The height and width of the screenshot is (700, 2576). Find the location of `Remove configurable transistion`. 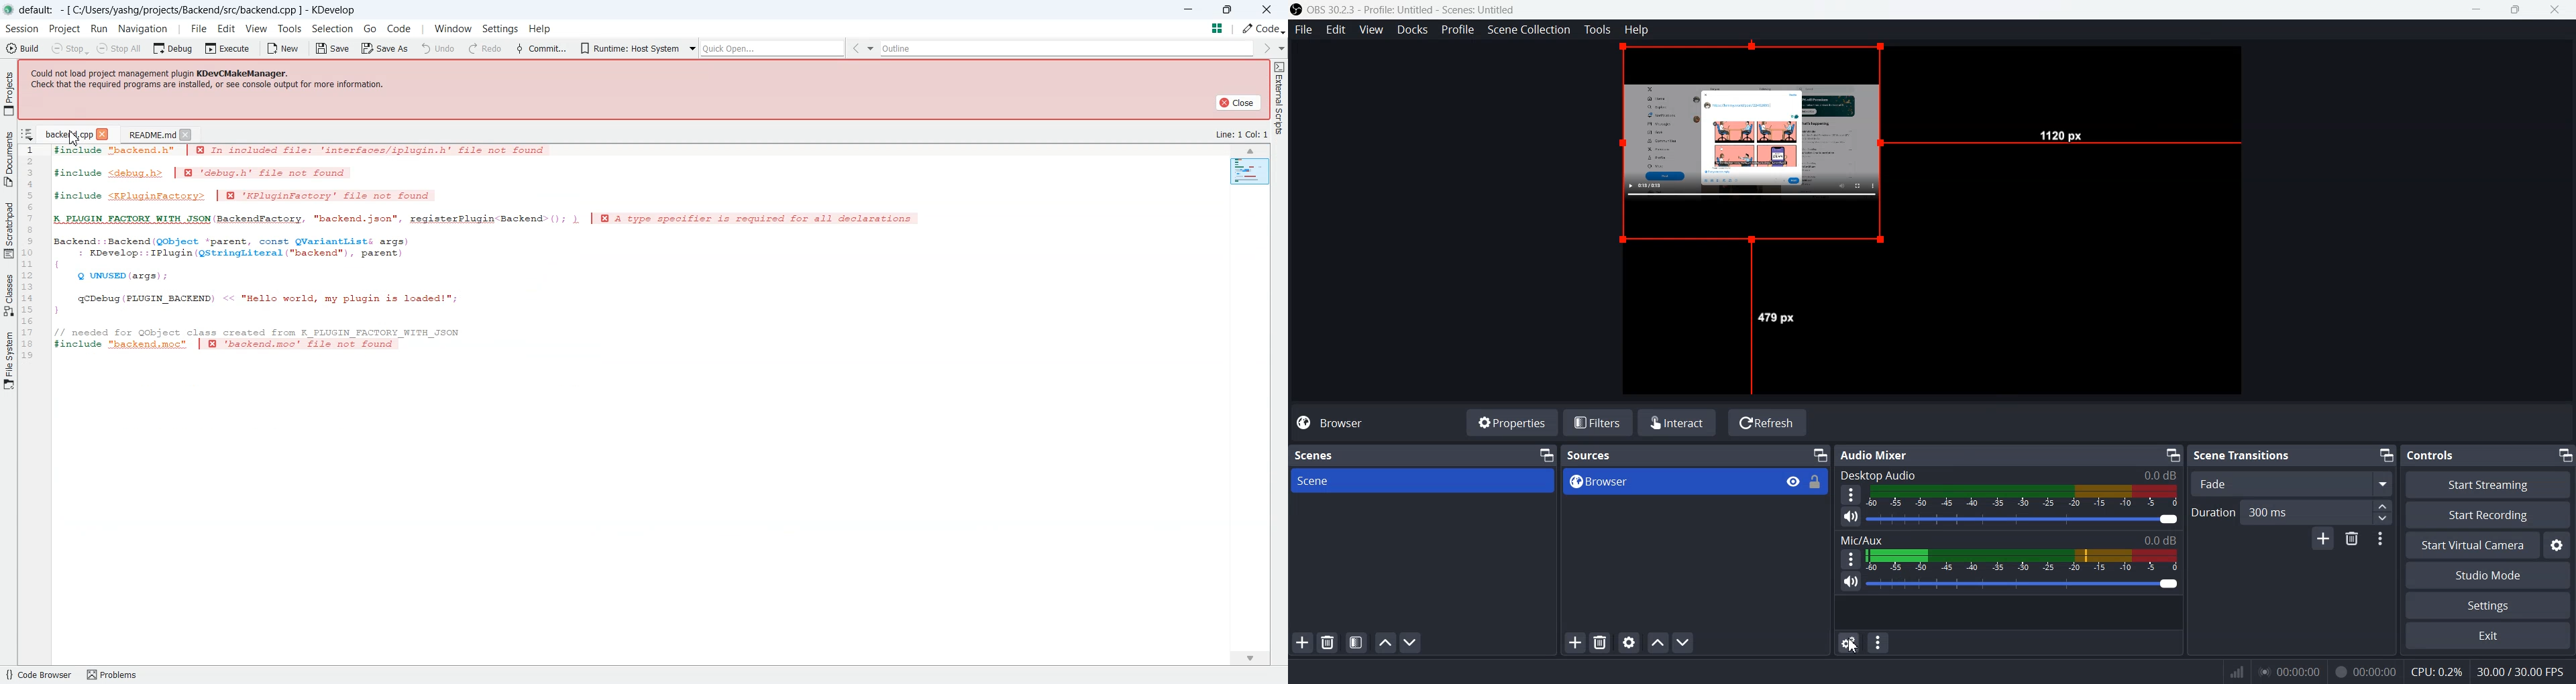

Remove configurable transistion is located at coordinates (2353, 540).